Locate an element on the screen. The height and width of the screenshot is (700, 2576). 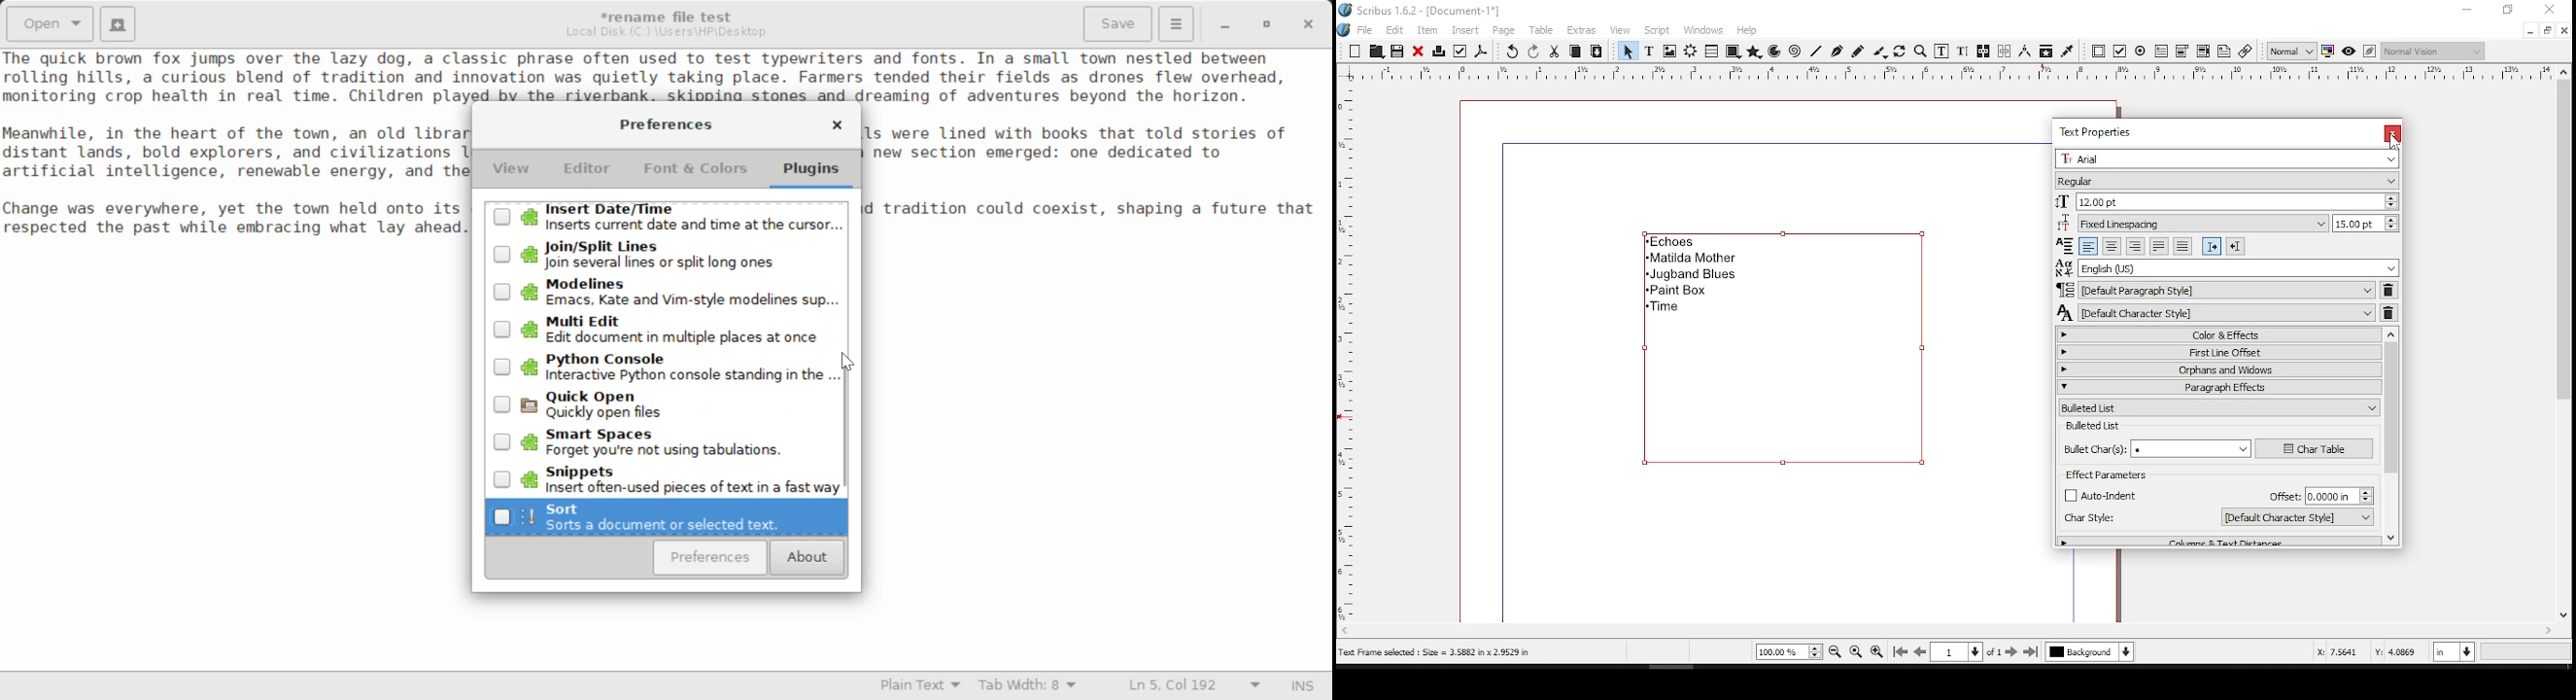
render frame is located at coordinates (1691, 52).